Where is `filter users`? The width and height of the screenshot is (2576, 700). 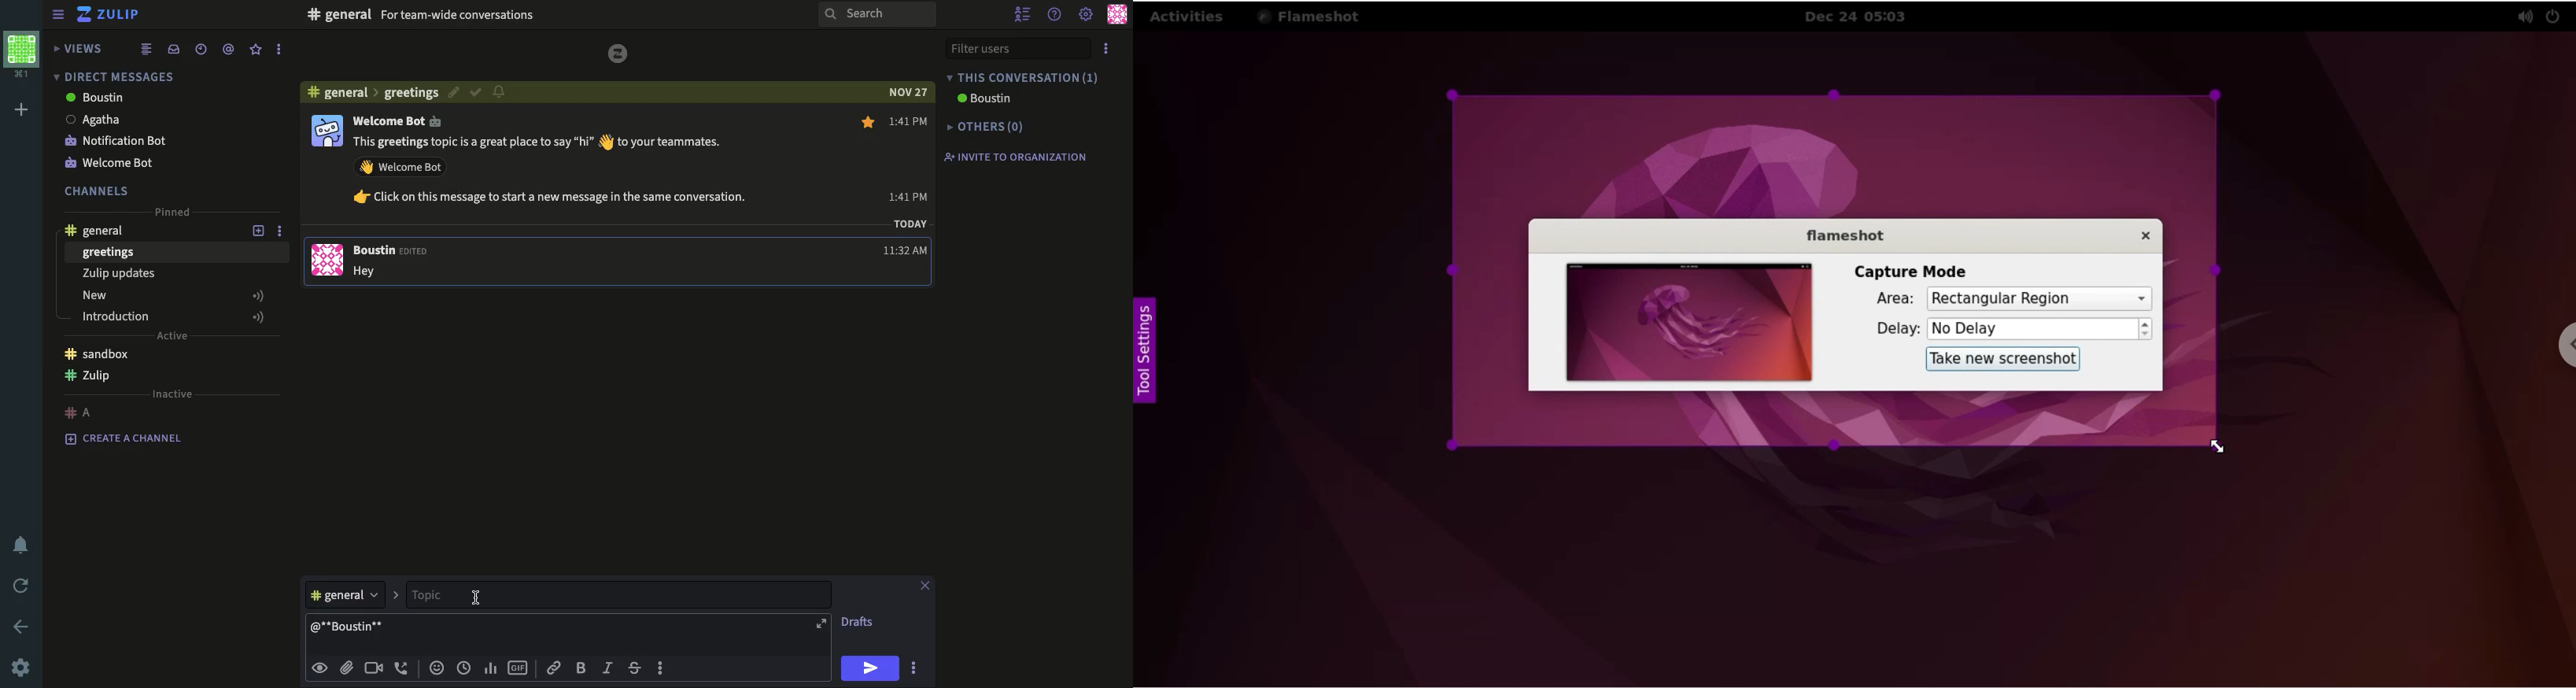
filter users is located at coordinates (1017, 49).